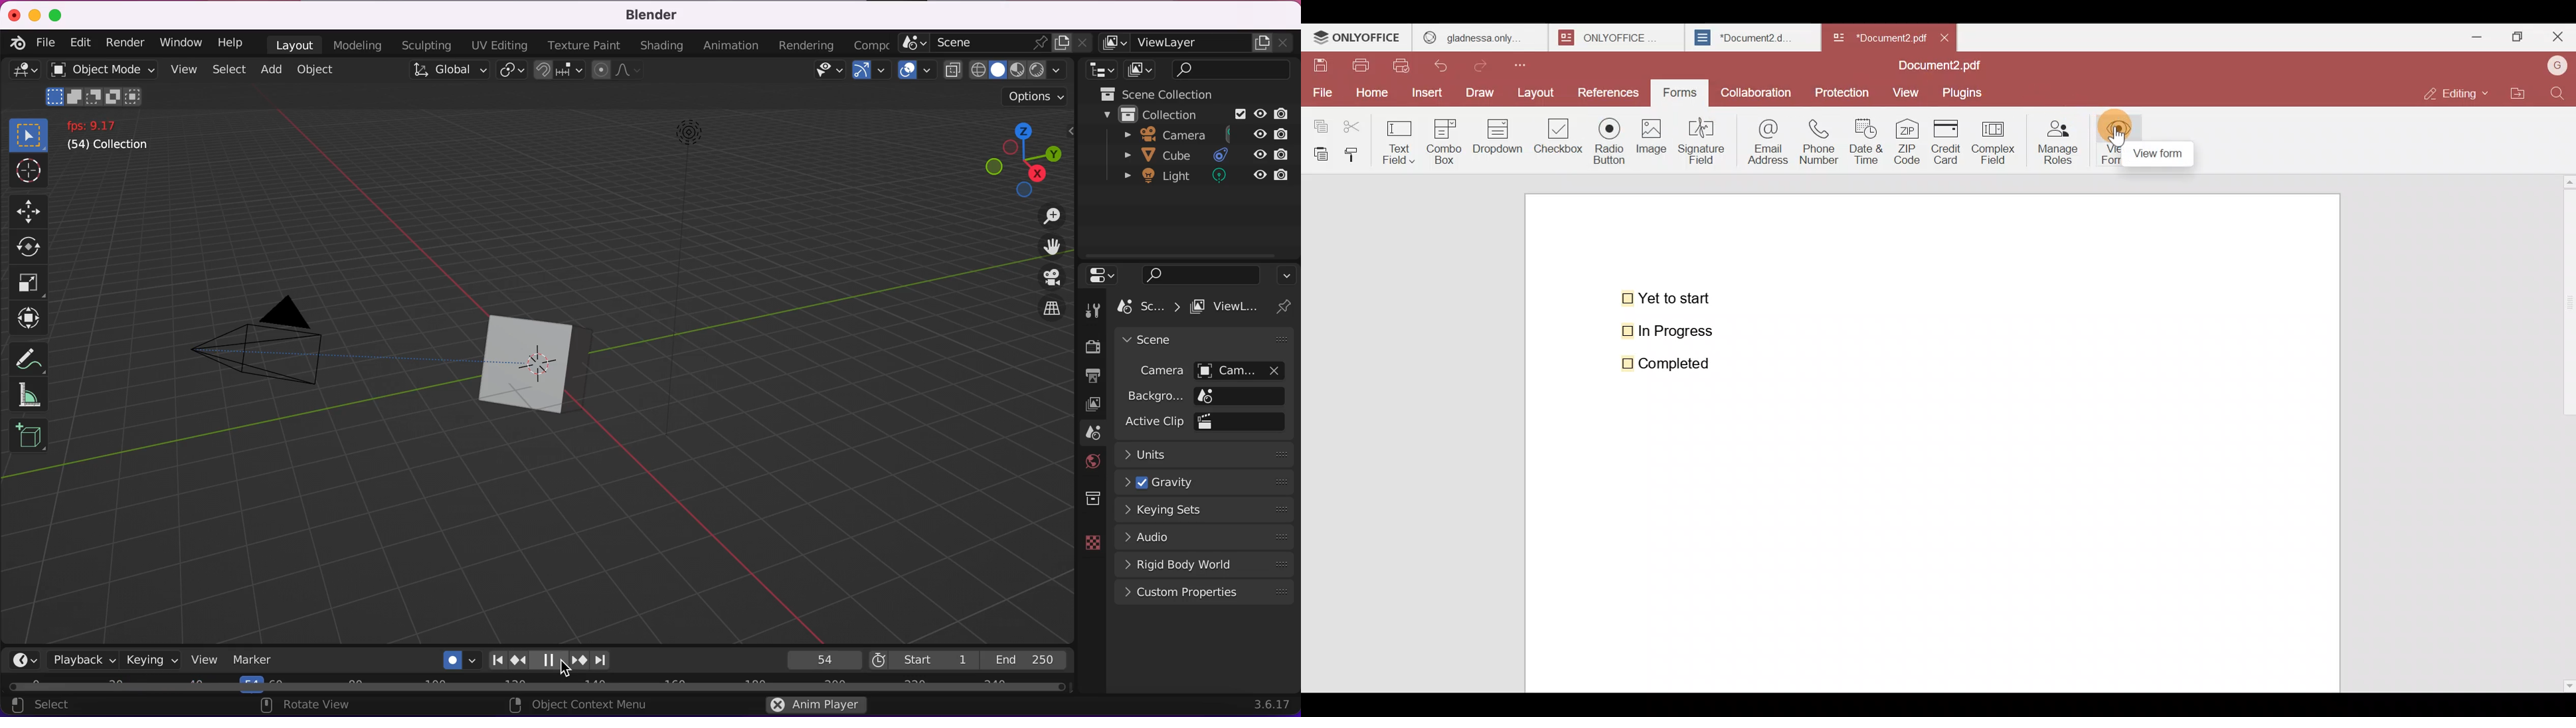 This screenshot has width=2576, height=728. I want to click on anim player, so click(813, 706).